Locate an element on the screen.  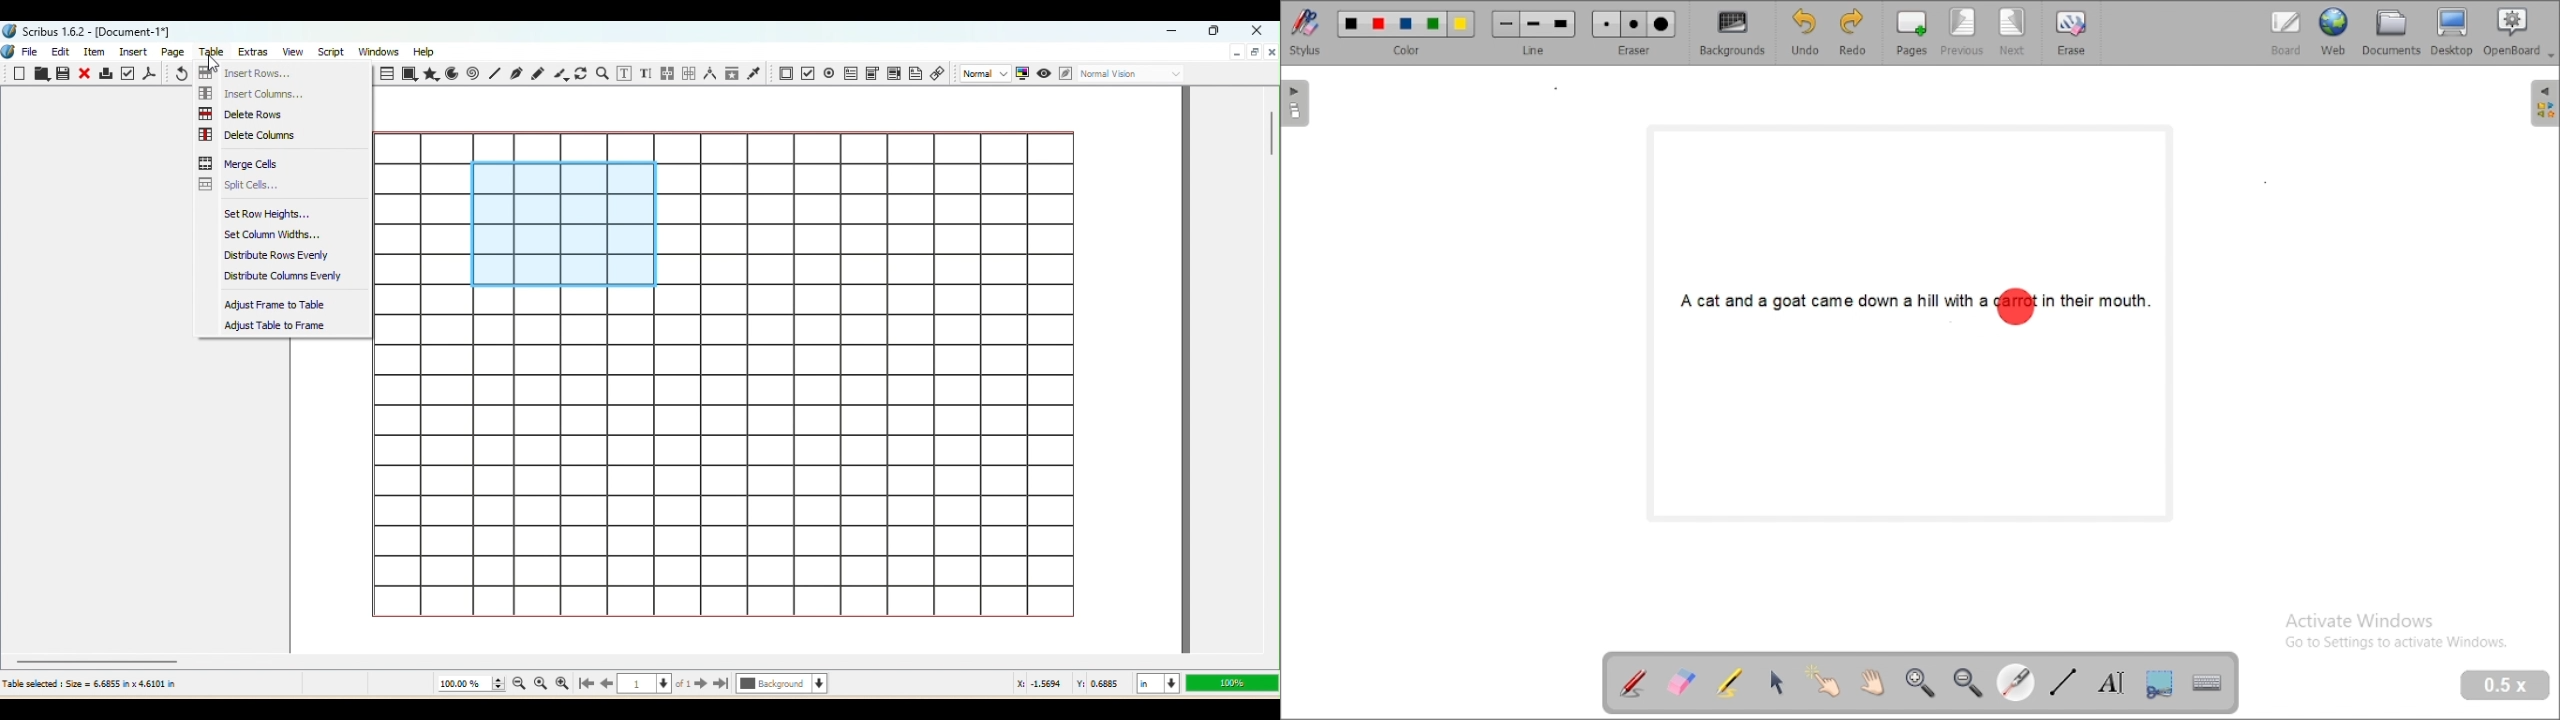
Undo is located at coordinates (179, 74).